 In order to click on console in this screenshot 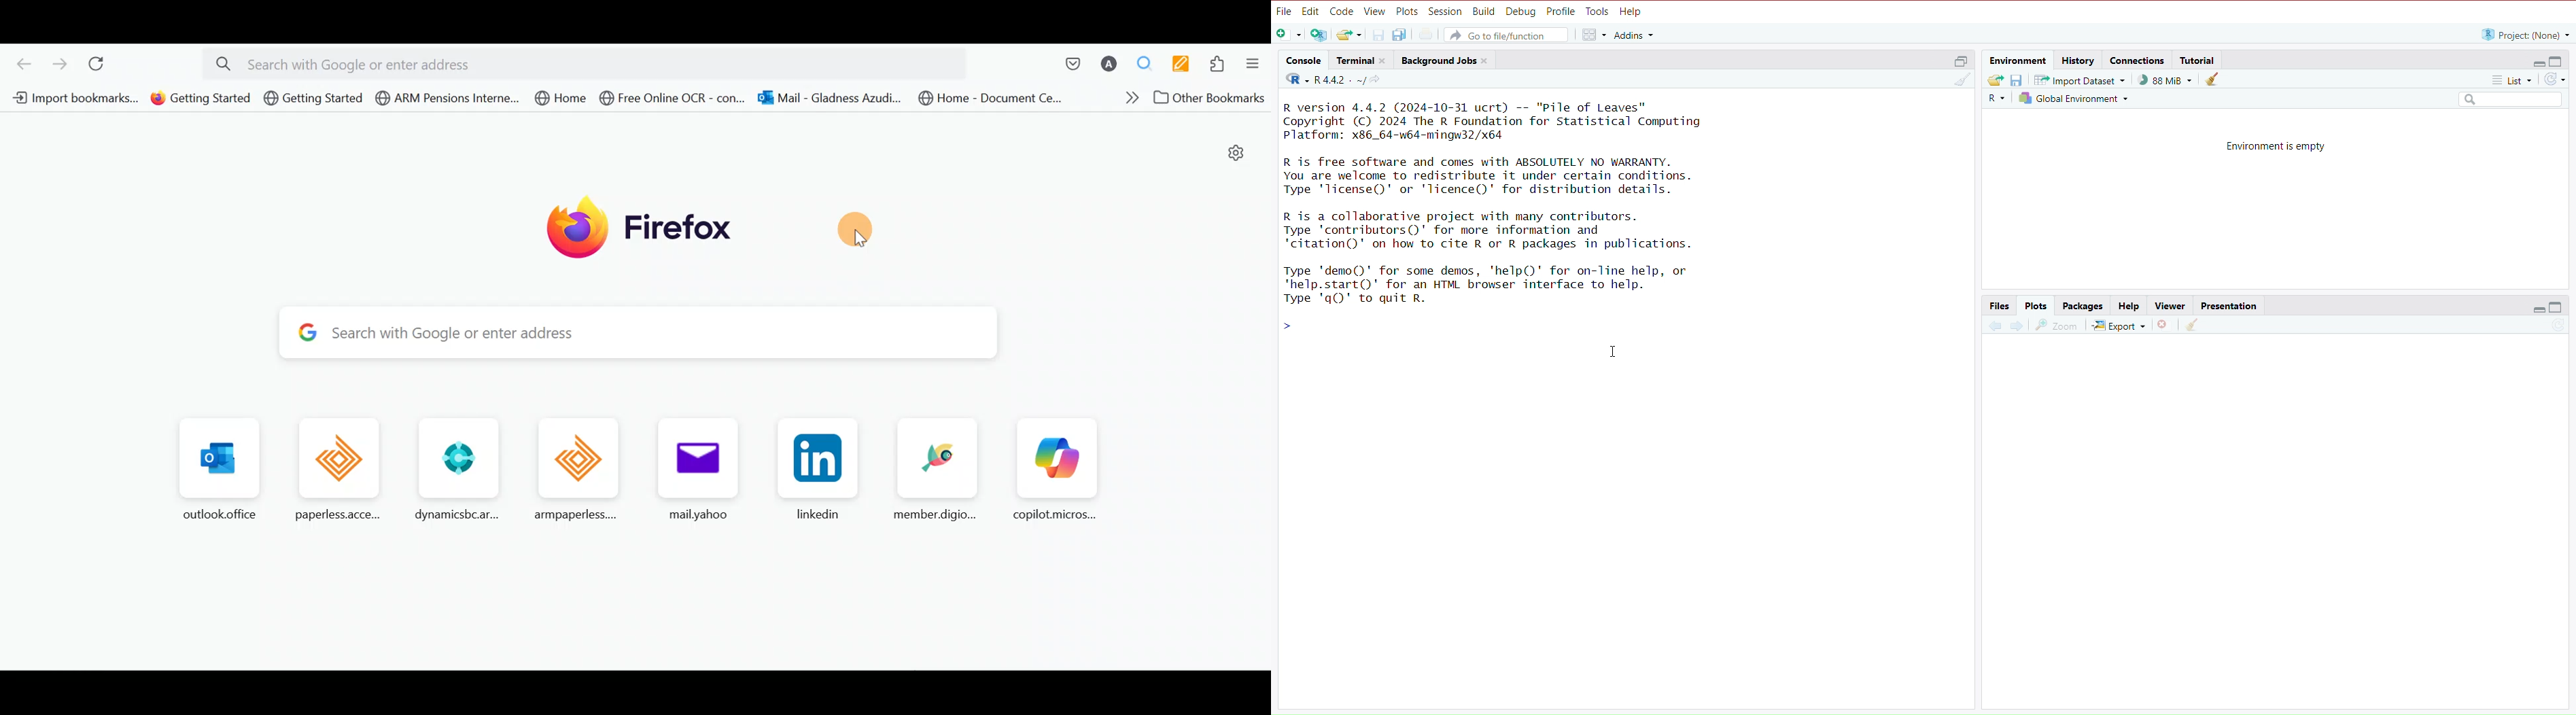, I will do `click(1303, 60)`.